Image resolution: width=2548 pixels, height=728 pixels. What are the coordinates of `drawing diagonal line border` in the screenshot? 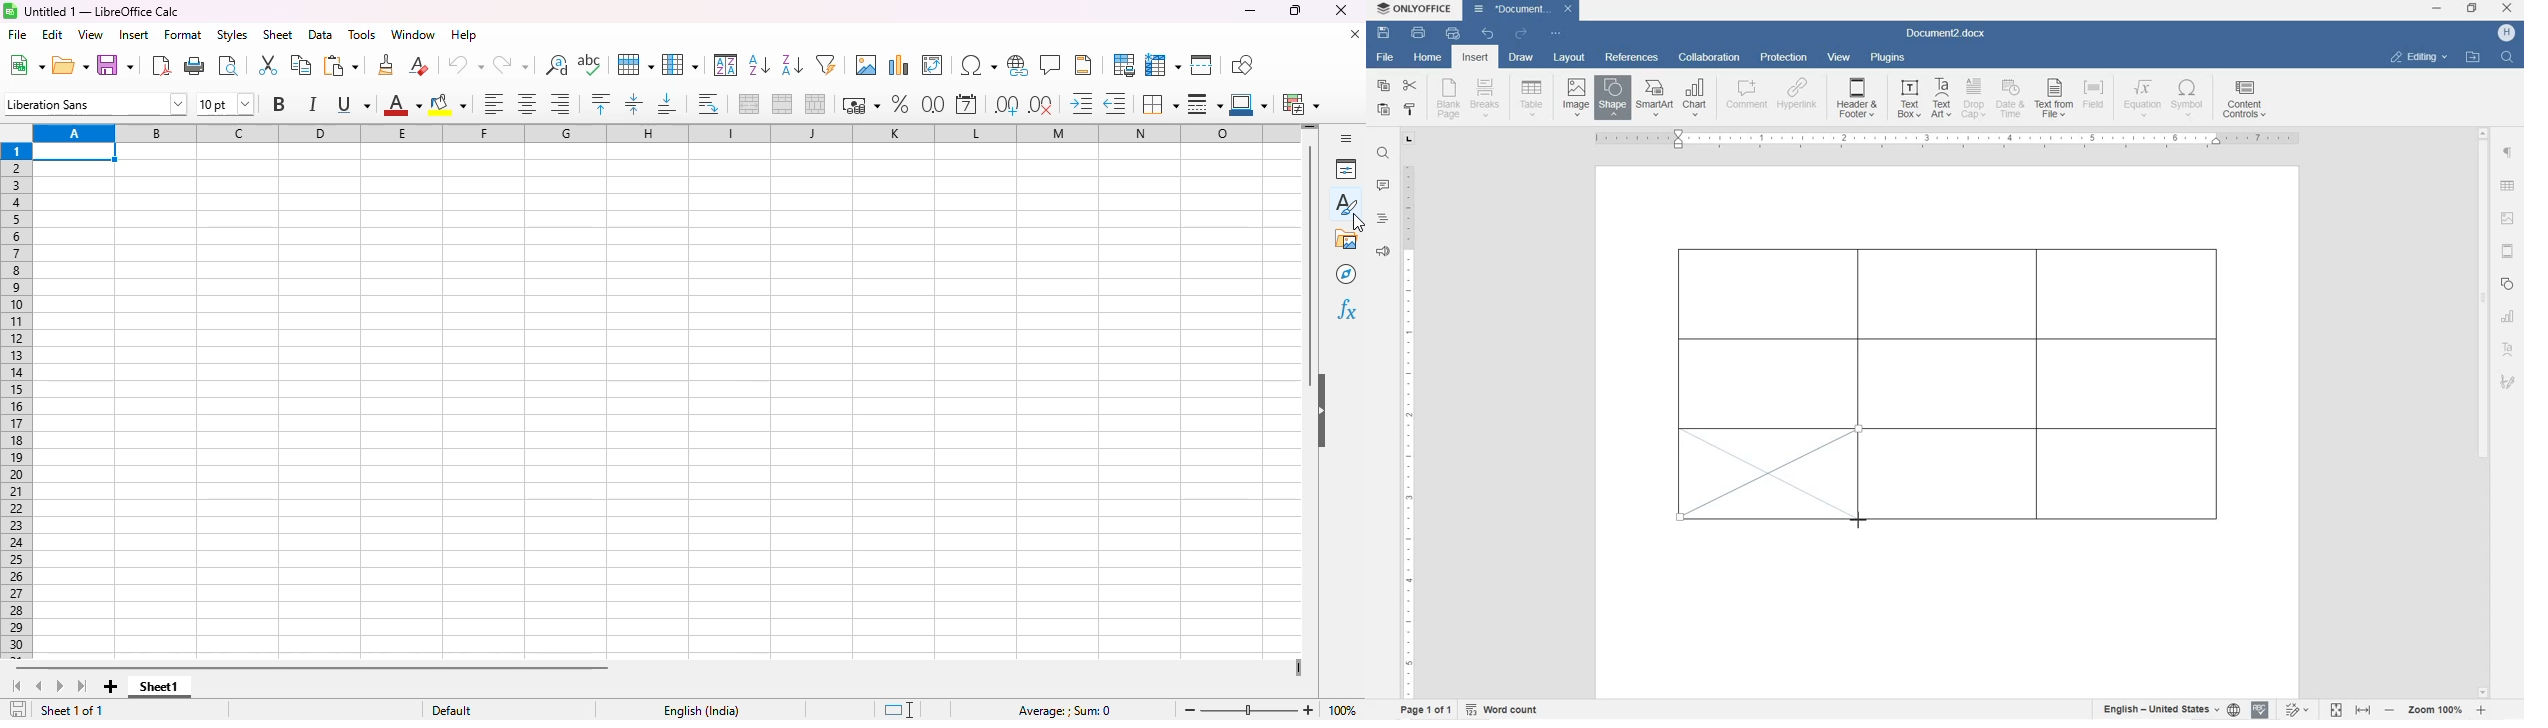 It's located at (1771, 472).